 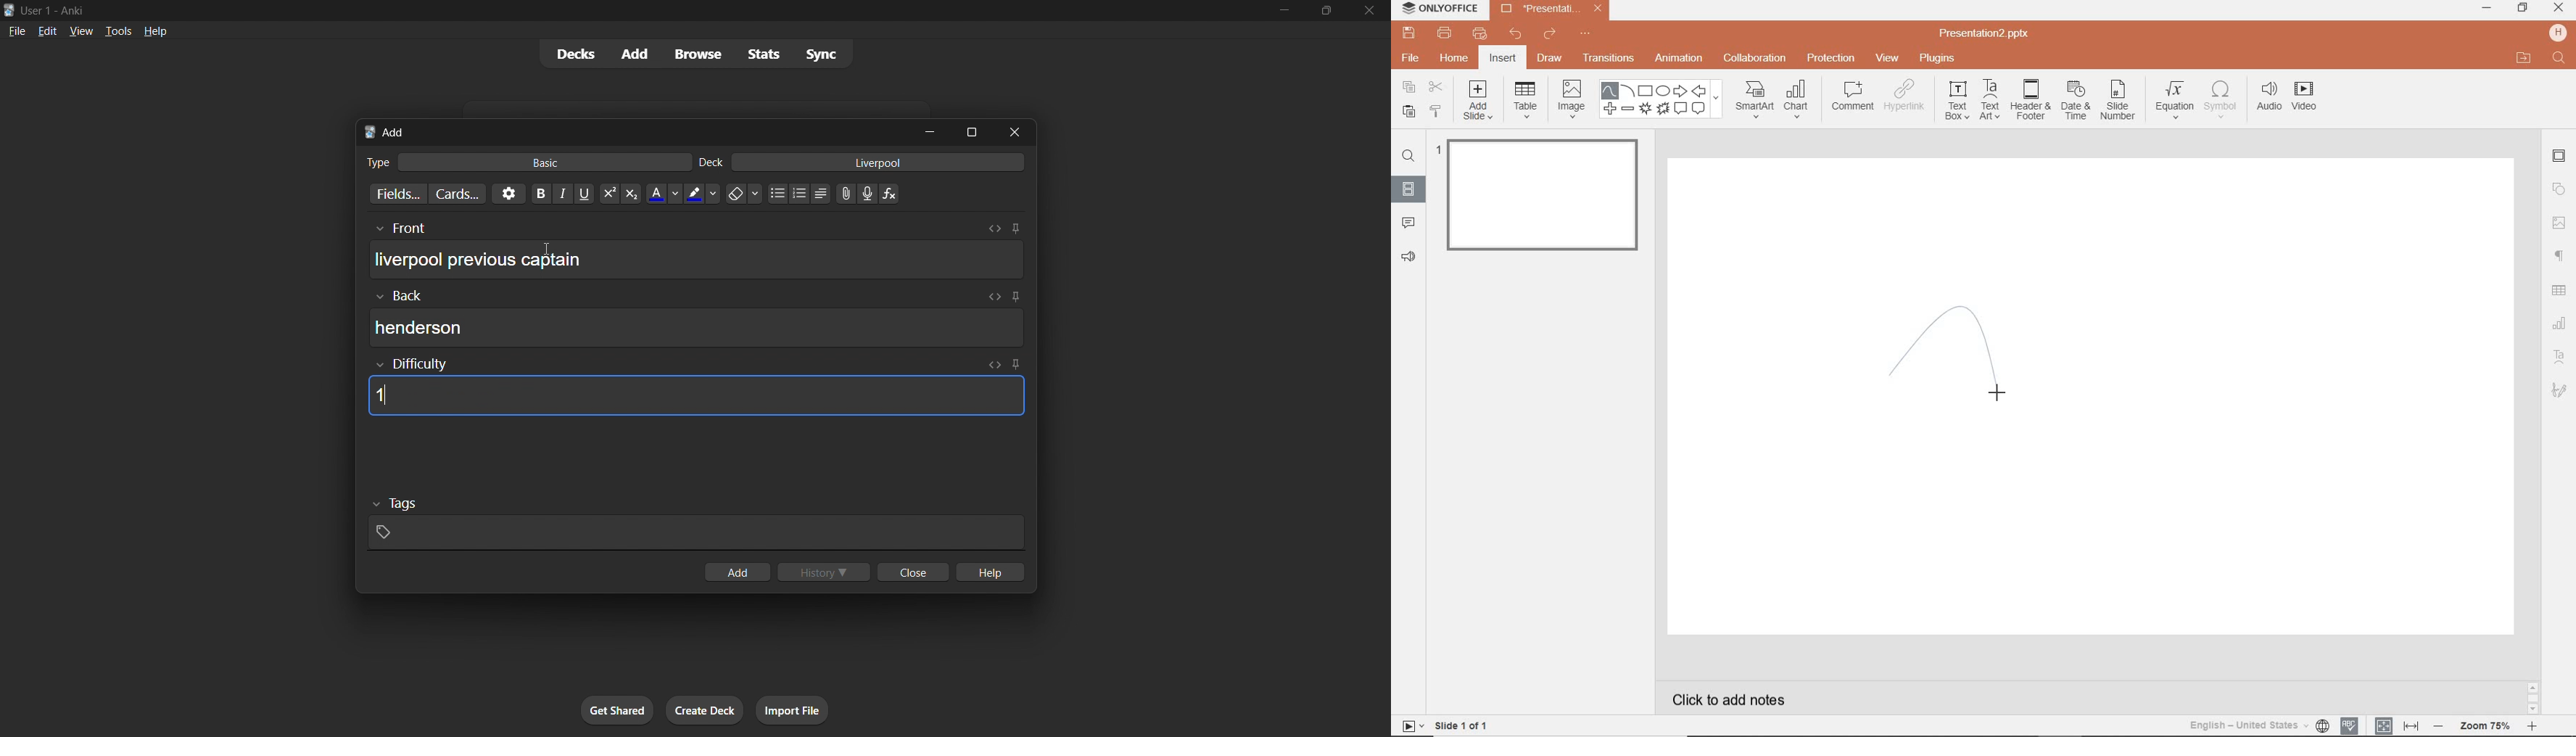 What do you see at coordinates (80, 30) in the screenshot?
I see `view` at bounding box center [80, 30].